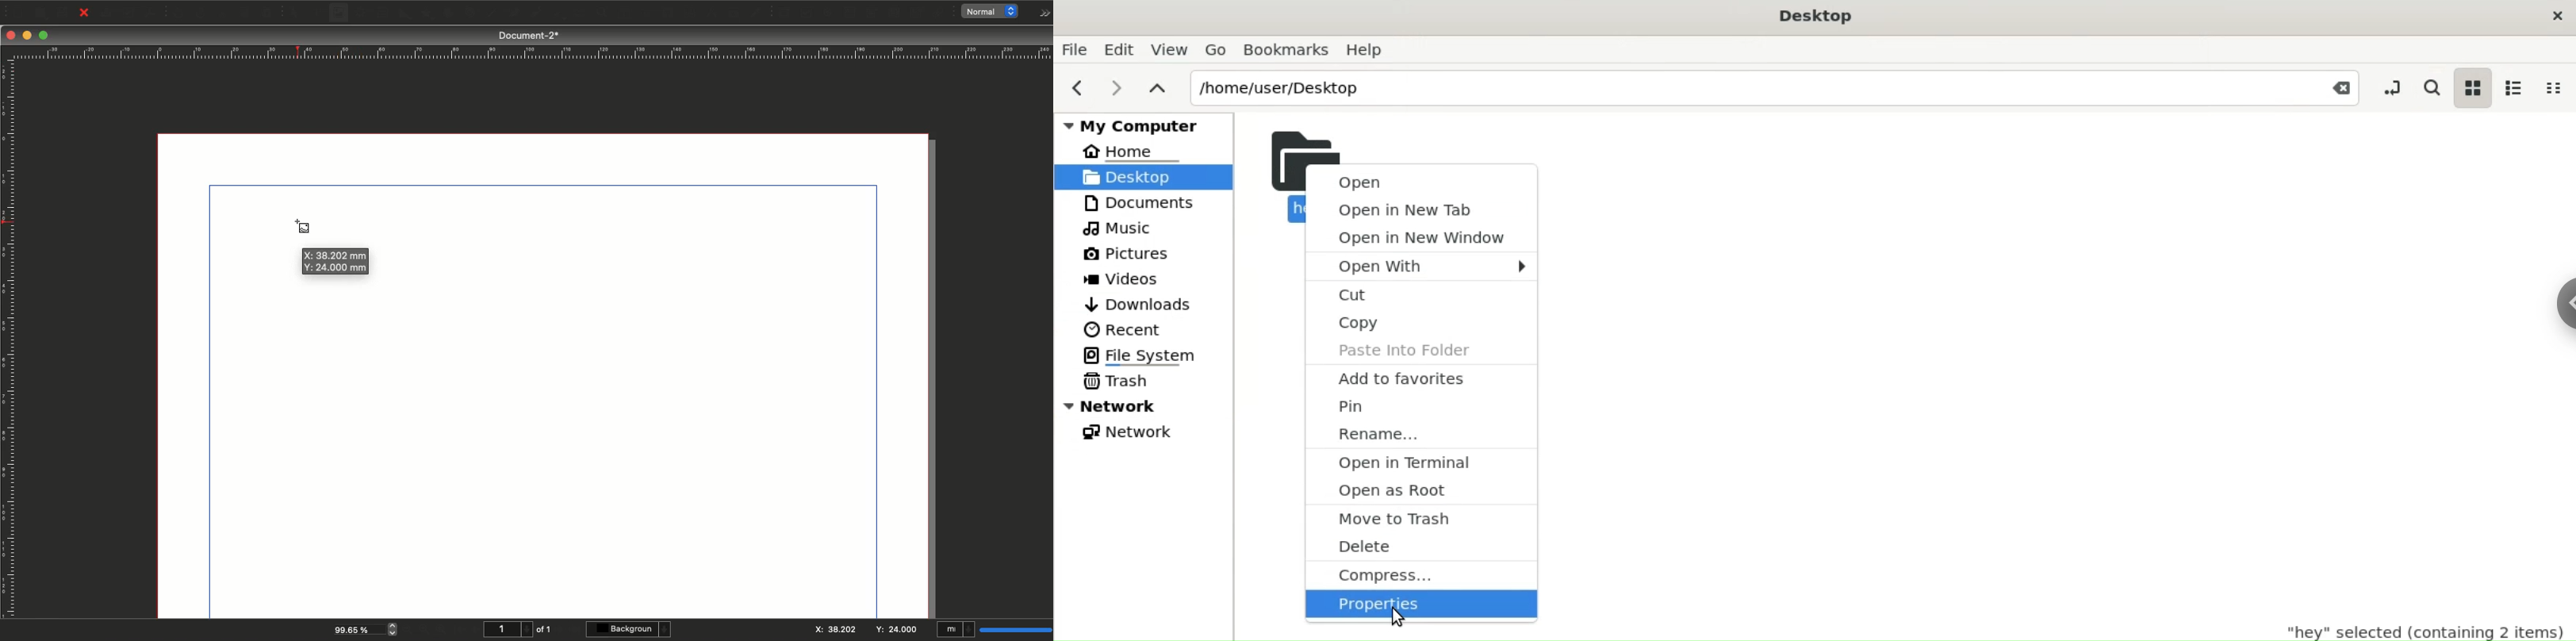  Describe the element at coordinates (783, 12) in the screenshot. I see `PDF push button` at that location.